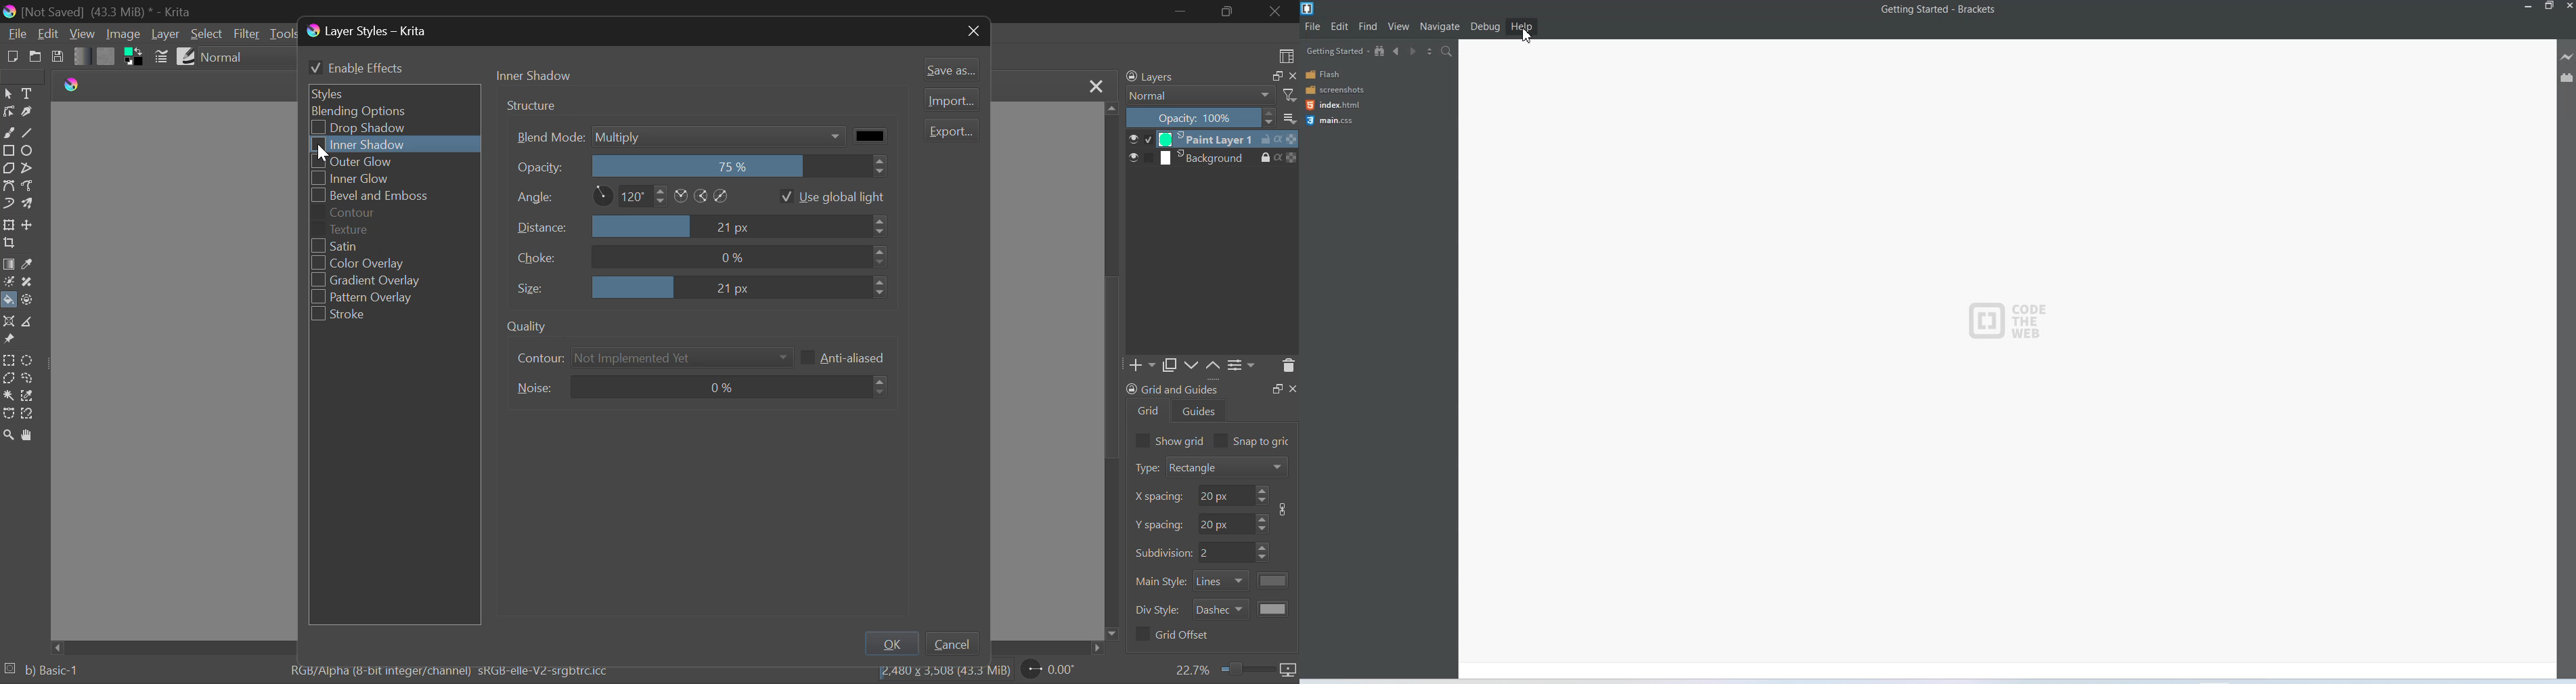 The height and width of the screenshot is (700, 2576). What do you see at coordinates (28, 380) in the screenshot?
I see `Freehand Selection` at bounding box center [28, 380].